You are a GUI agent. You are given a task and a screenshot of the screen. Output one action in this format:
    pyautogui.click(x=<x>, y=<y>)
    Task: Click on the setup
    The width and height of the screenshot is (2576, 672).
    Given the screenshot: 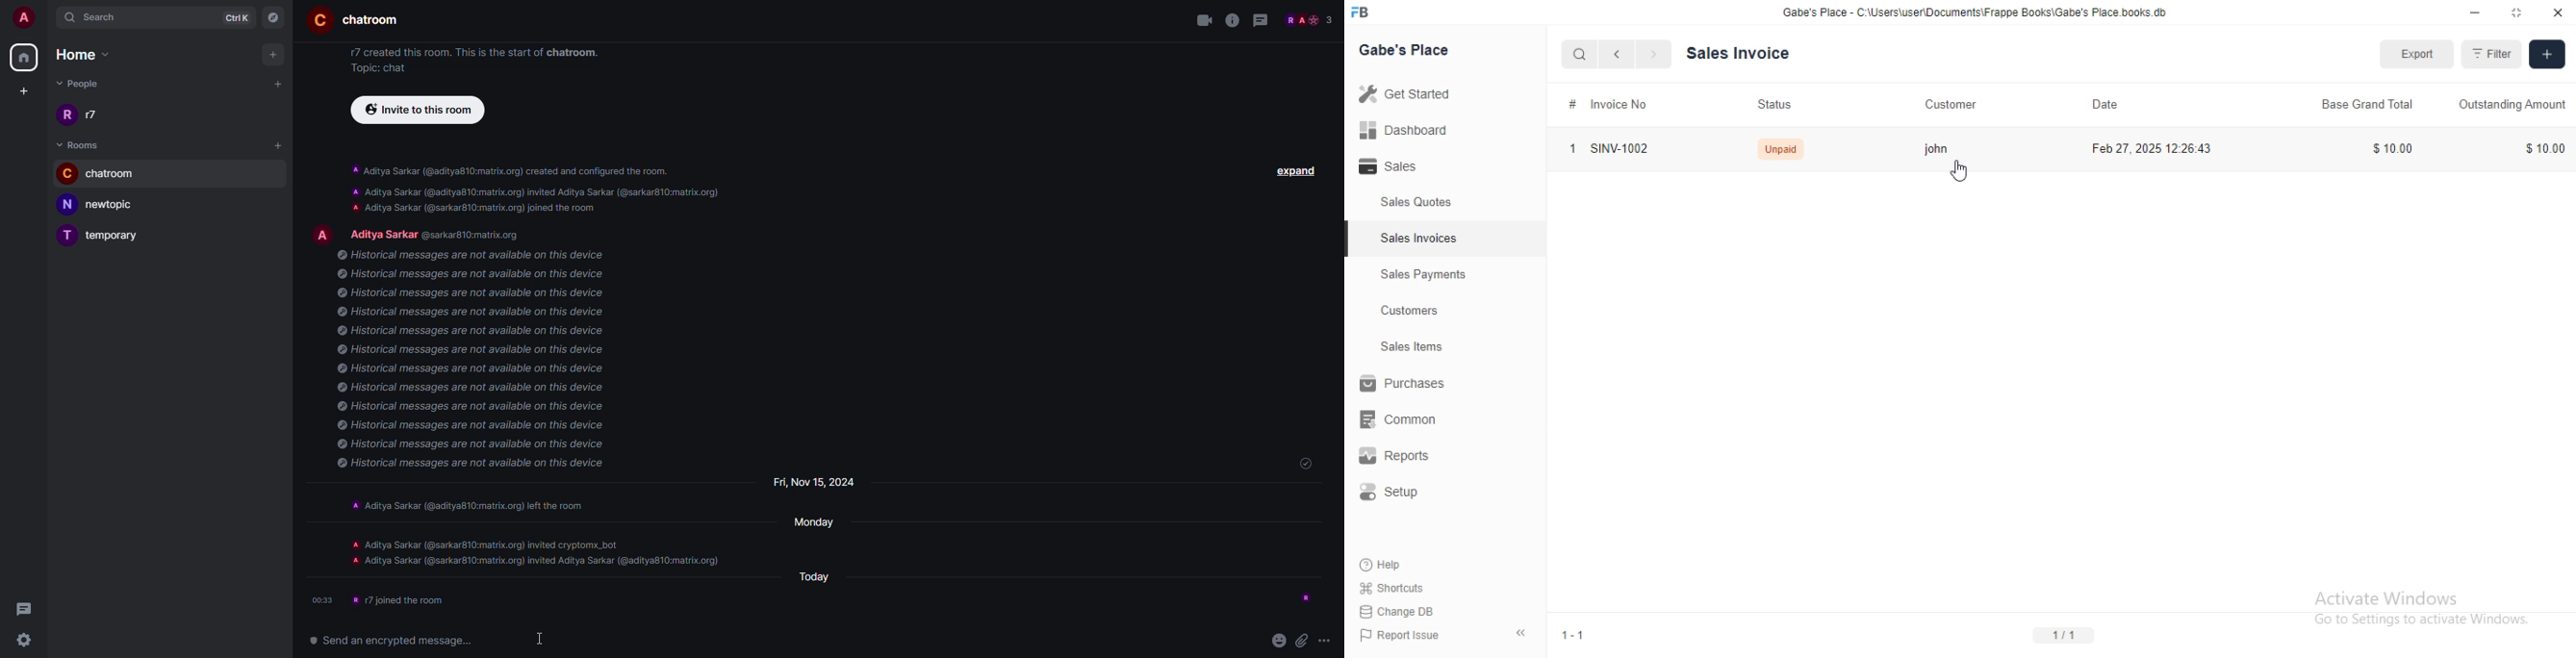 What is the action you would take?
    pyautogui.click(x=1390, y=492)
    